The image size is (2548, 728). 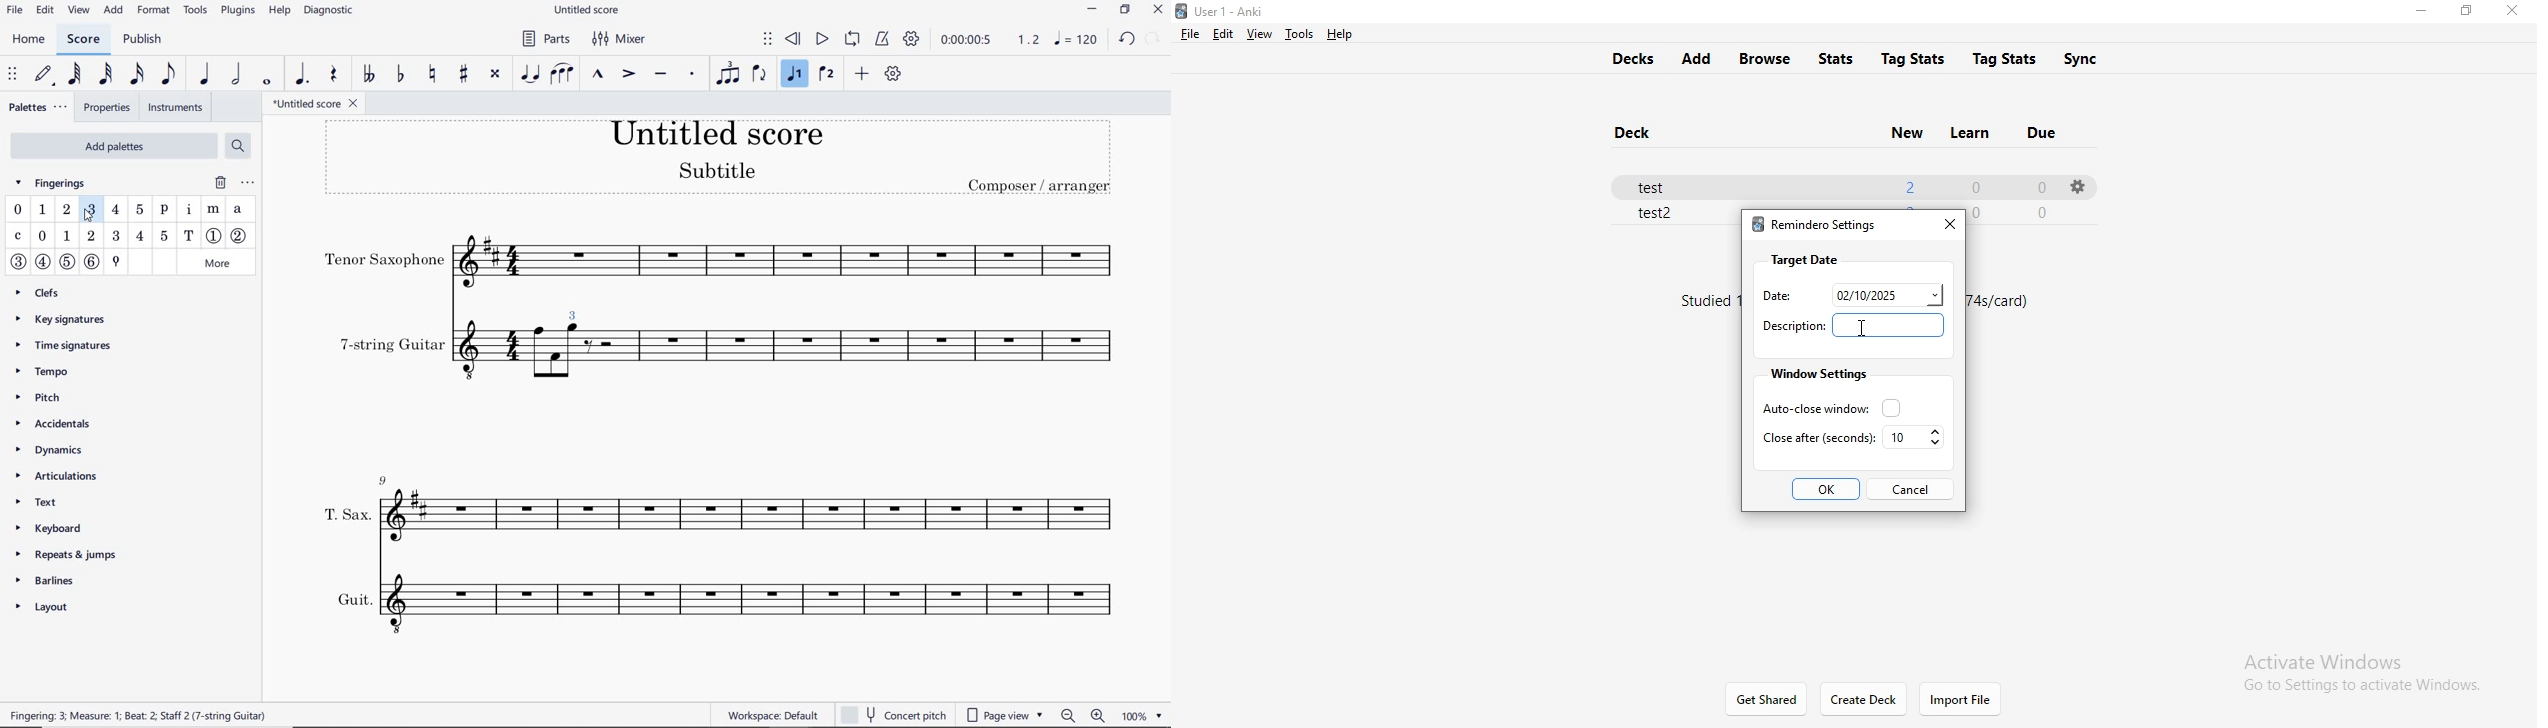 What do you see at coordinates (2007, 56) in the screenshot?
I see `tags stats` at bounding box center [2007, 56].